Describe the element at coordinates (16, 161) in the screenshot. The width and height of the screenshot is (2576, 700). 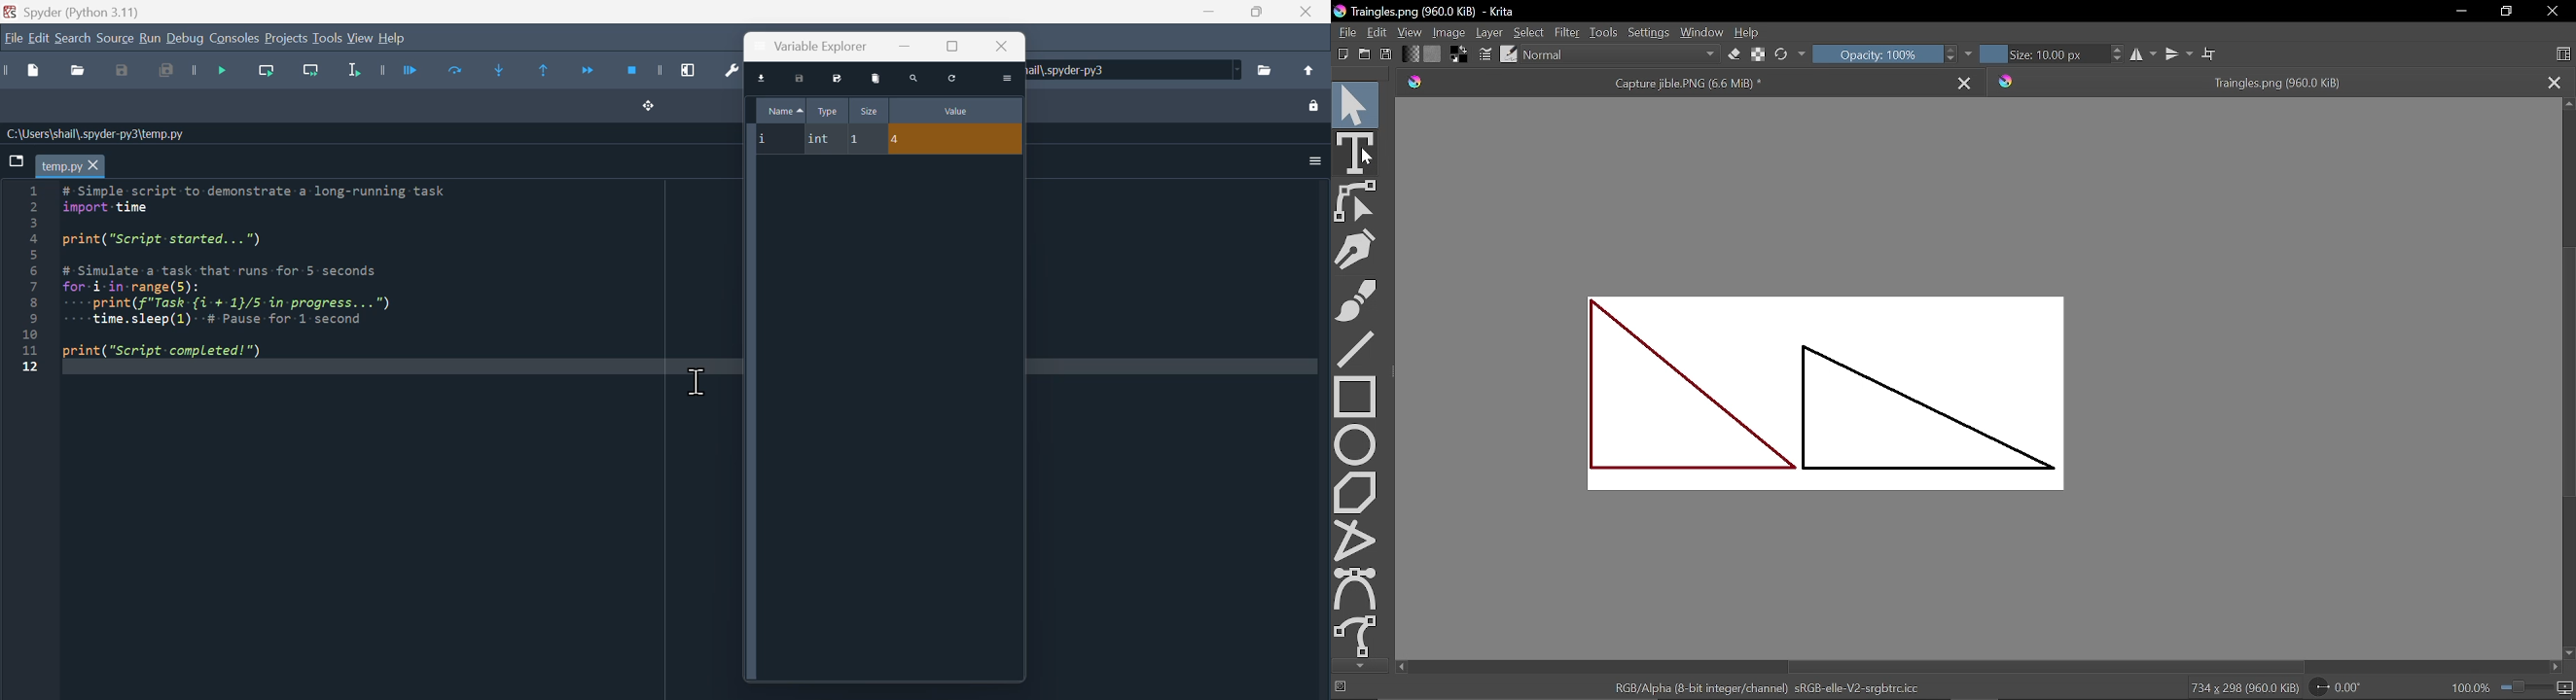
I see `browse tabs` at that location.